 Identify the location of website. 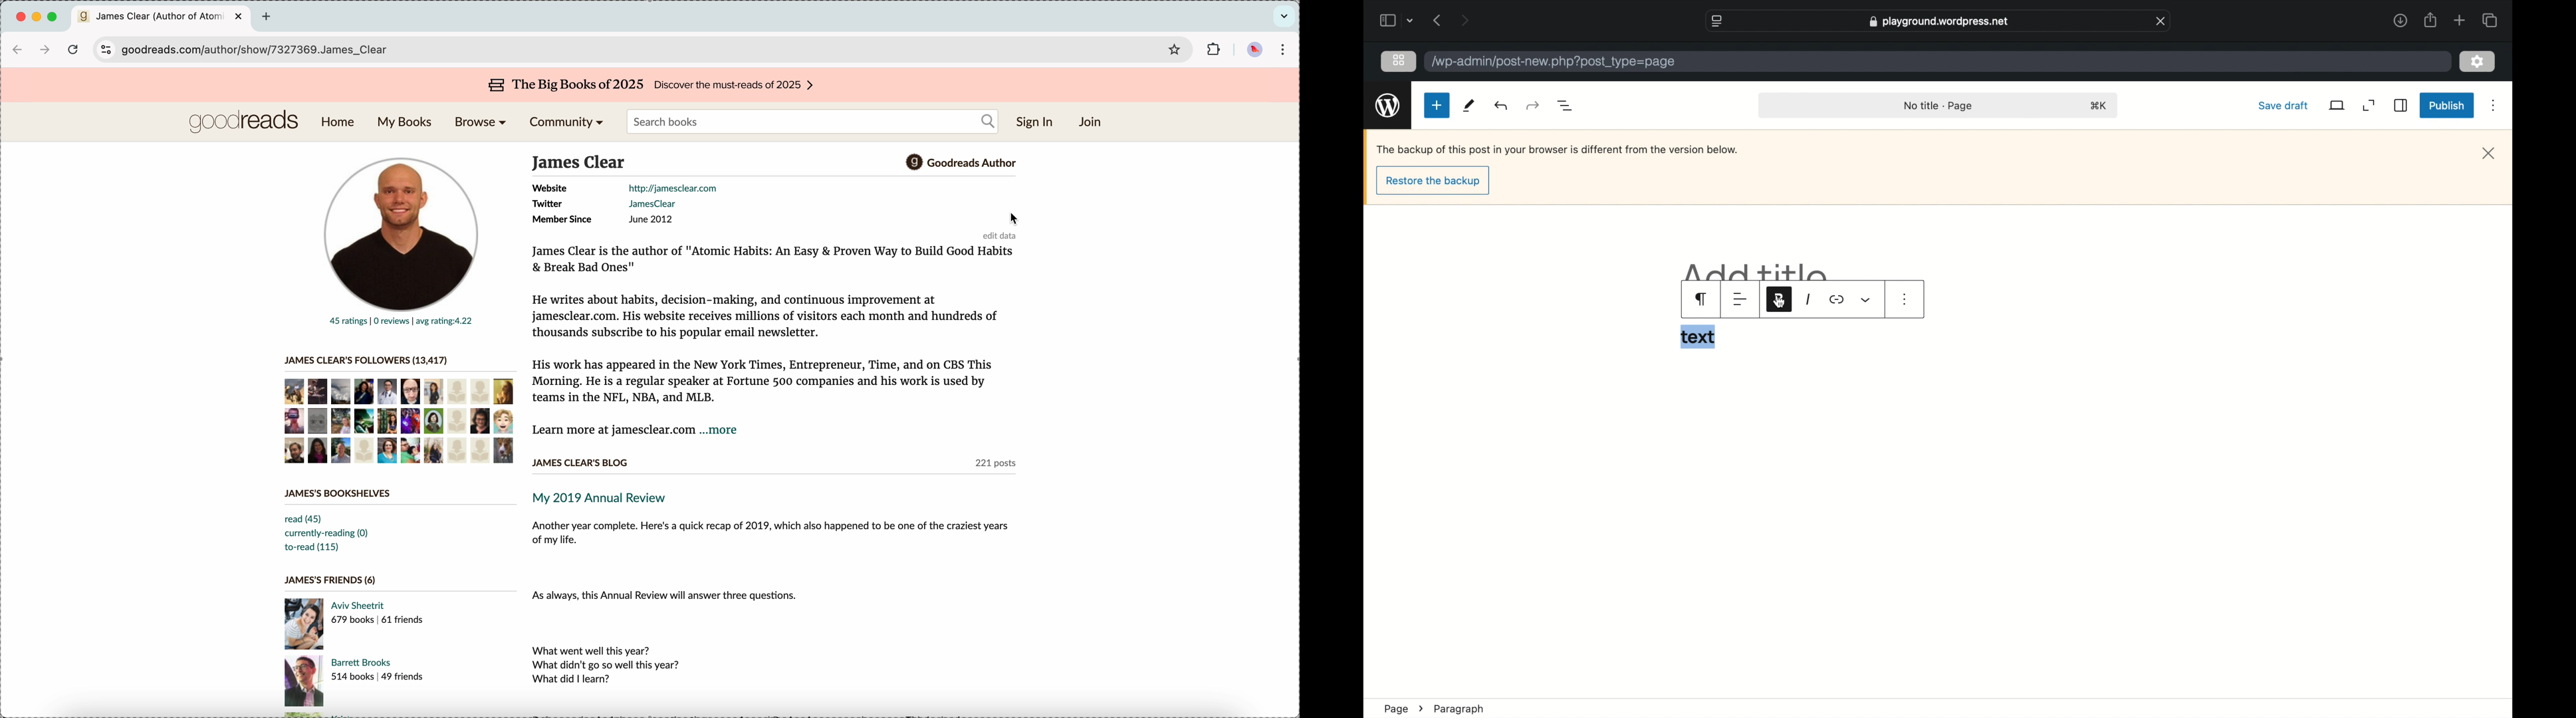
(547, 189).